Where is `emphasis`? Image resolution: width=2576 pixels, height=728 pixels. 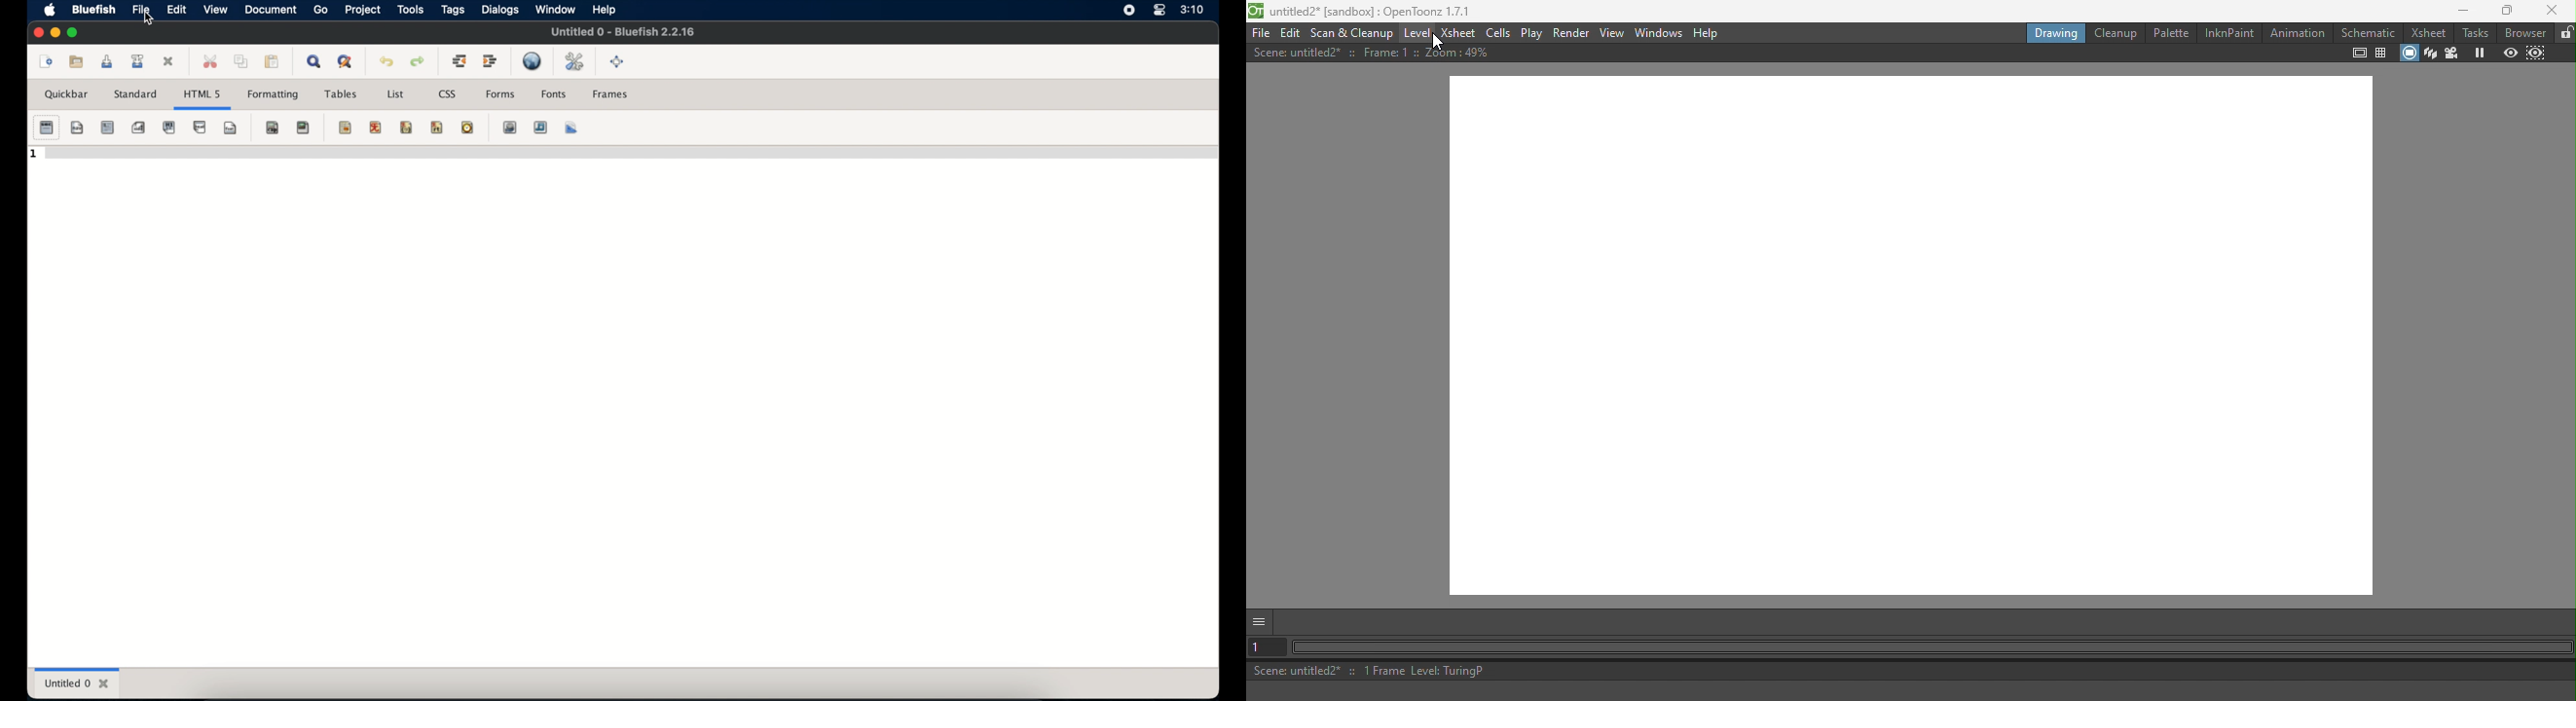 emphasis is located at coordinates (138, 127).